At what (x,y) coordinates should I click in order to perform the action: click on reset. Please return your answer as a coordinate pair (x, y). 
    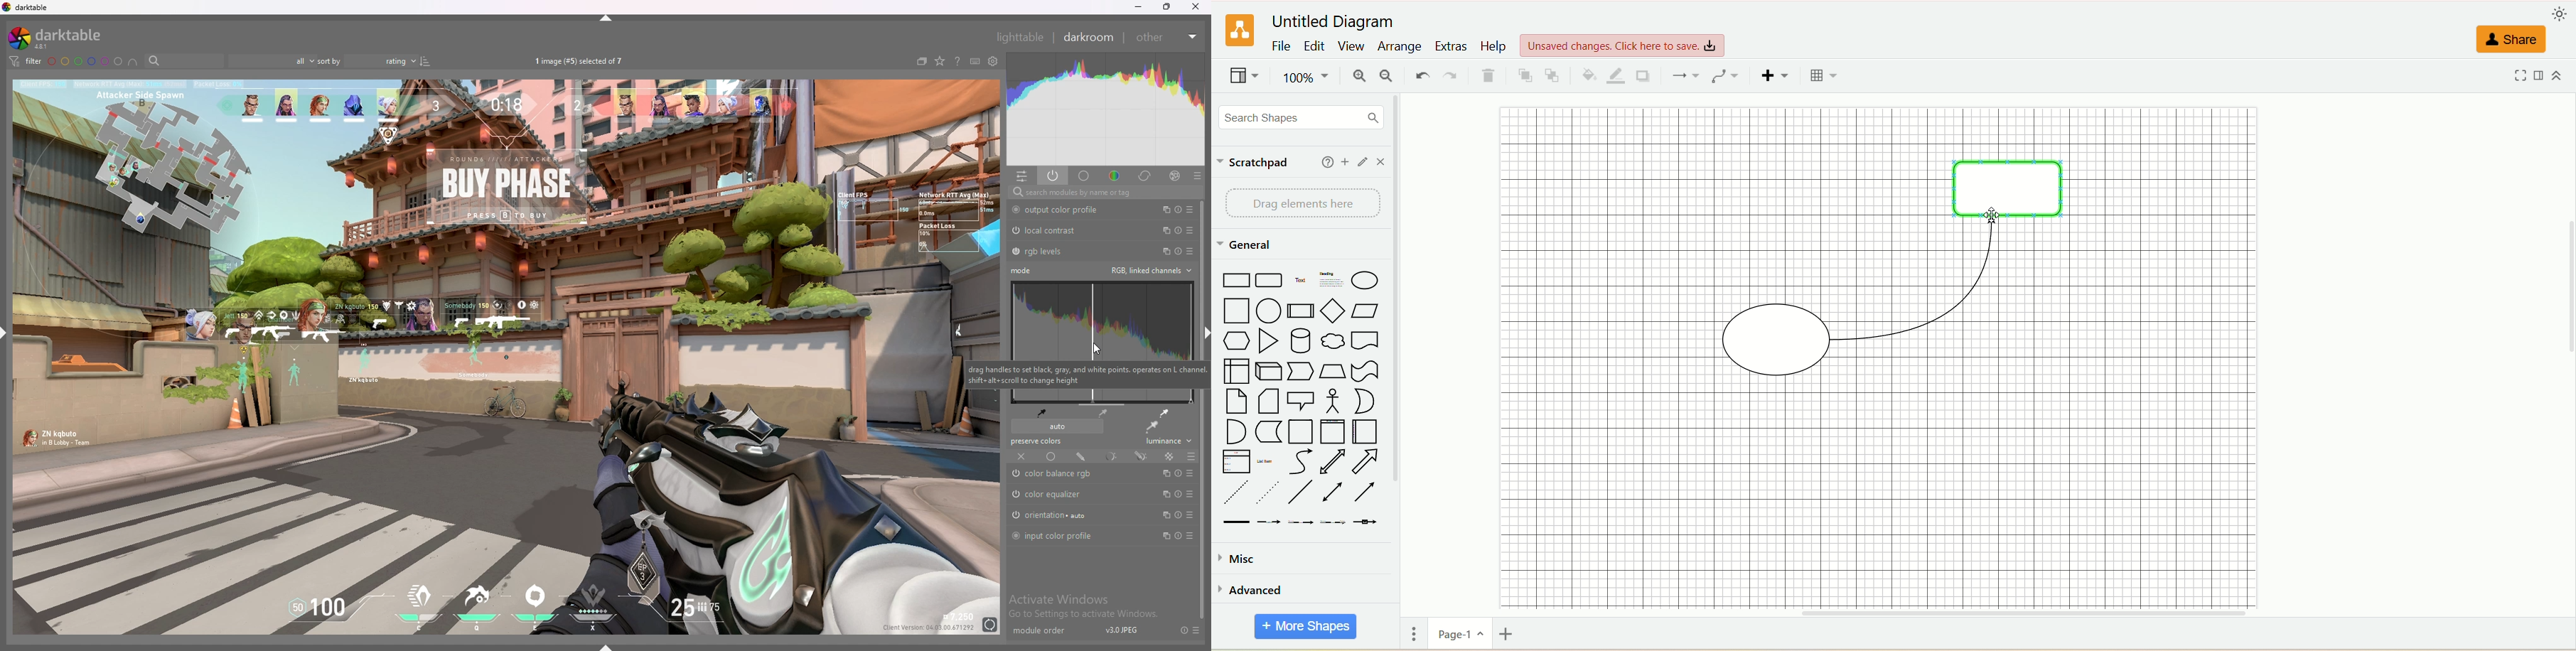
    Looking at the image, I should click on (1178, 515).